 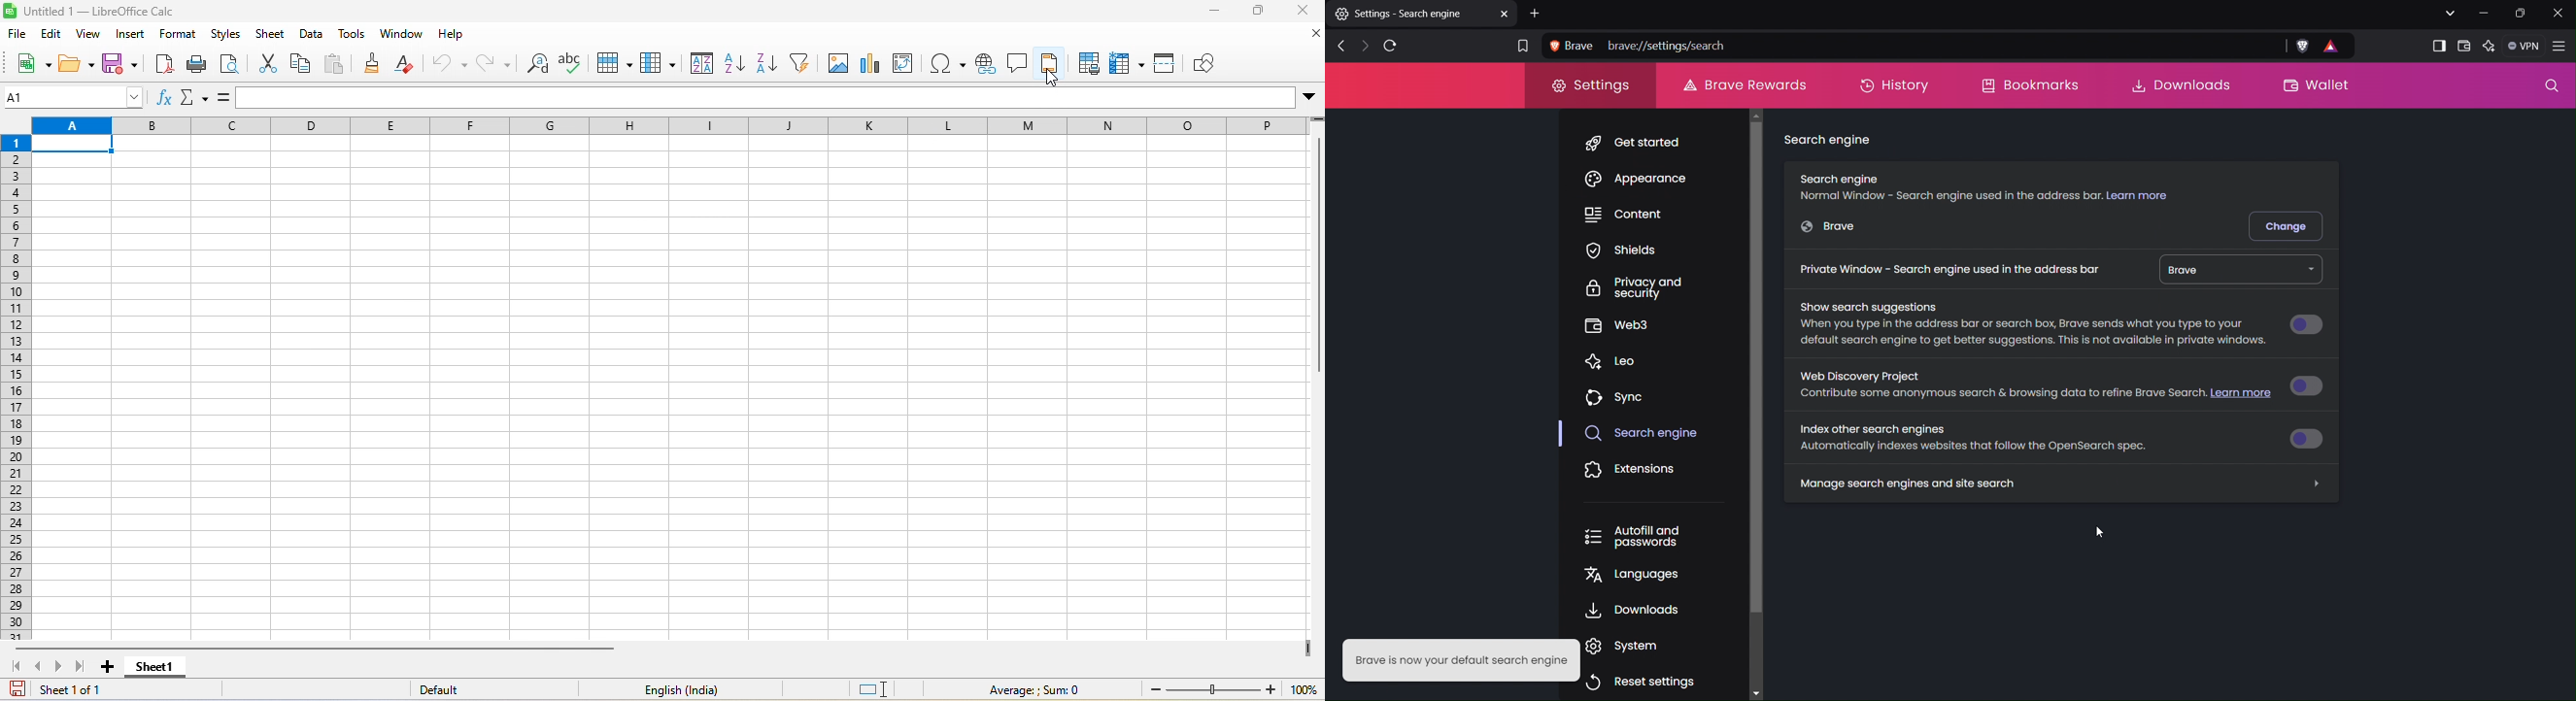 I want to click on spelling, so click(x=573, y=62).